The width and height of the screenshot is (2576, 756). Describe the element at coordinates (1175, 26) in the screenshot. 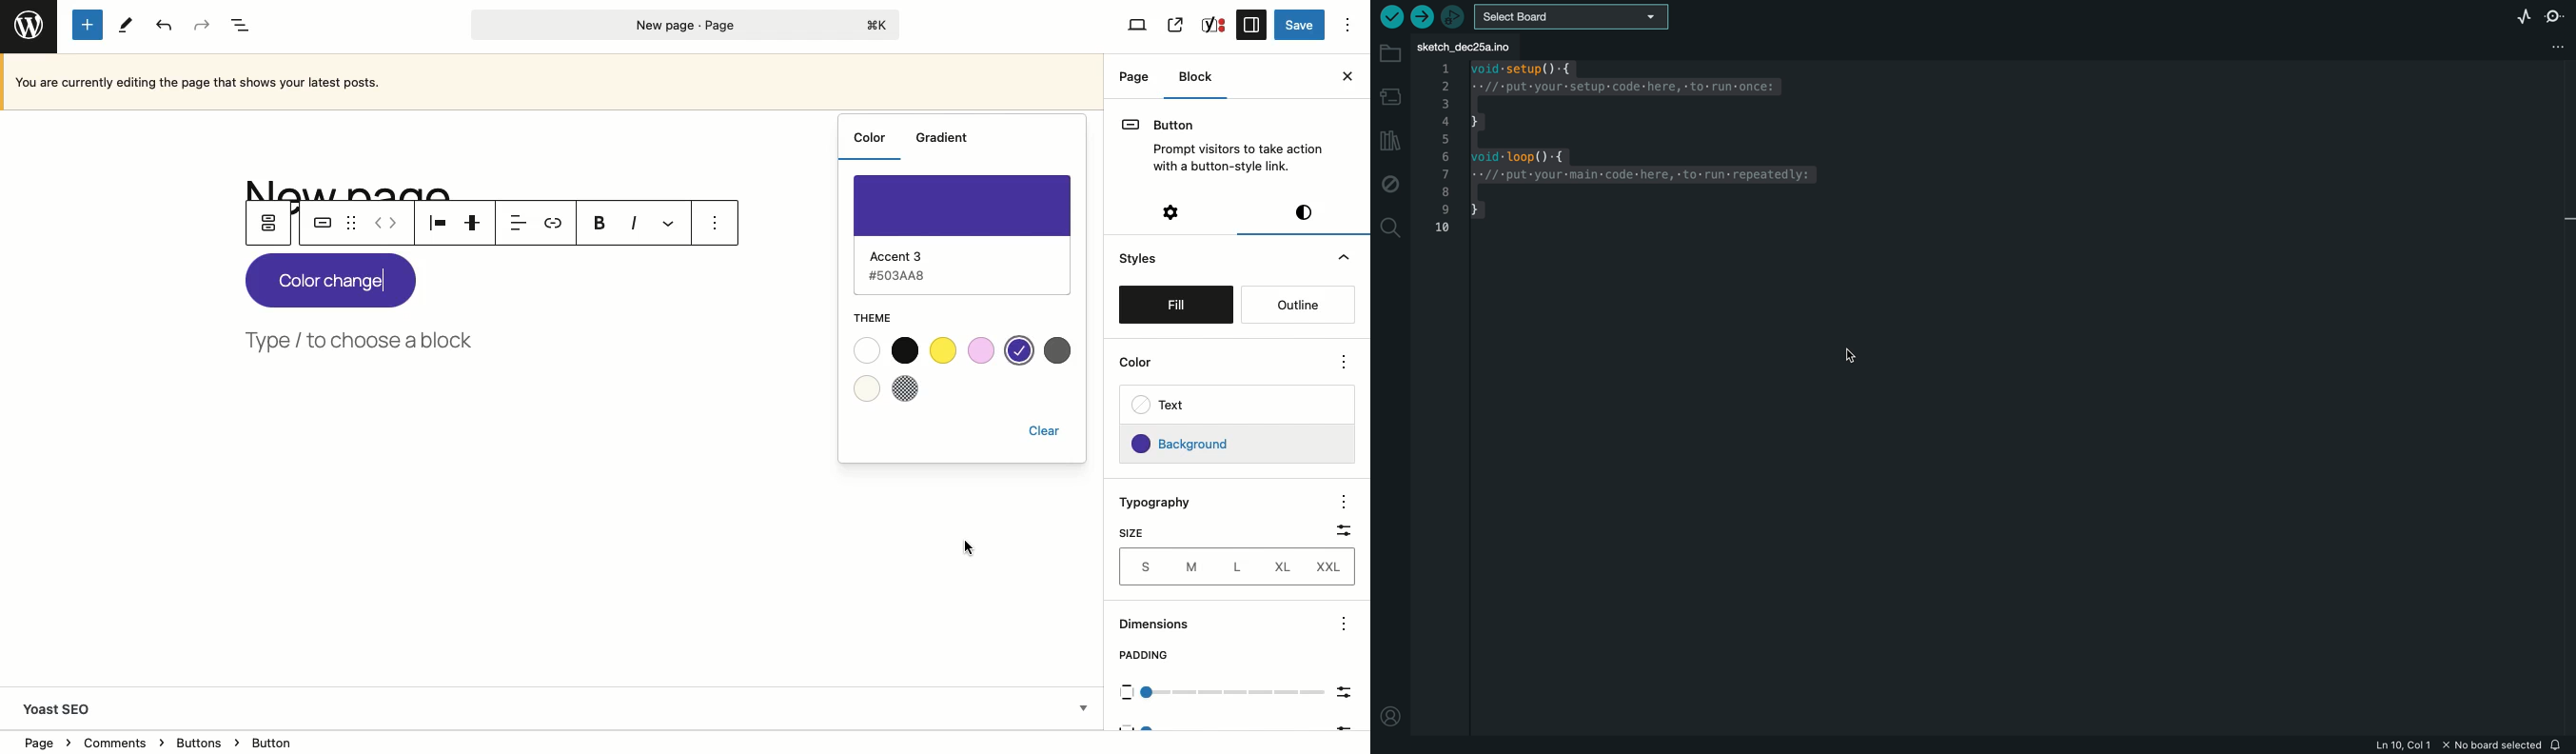

I see `View page` at that location.